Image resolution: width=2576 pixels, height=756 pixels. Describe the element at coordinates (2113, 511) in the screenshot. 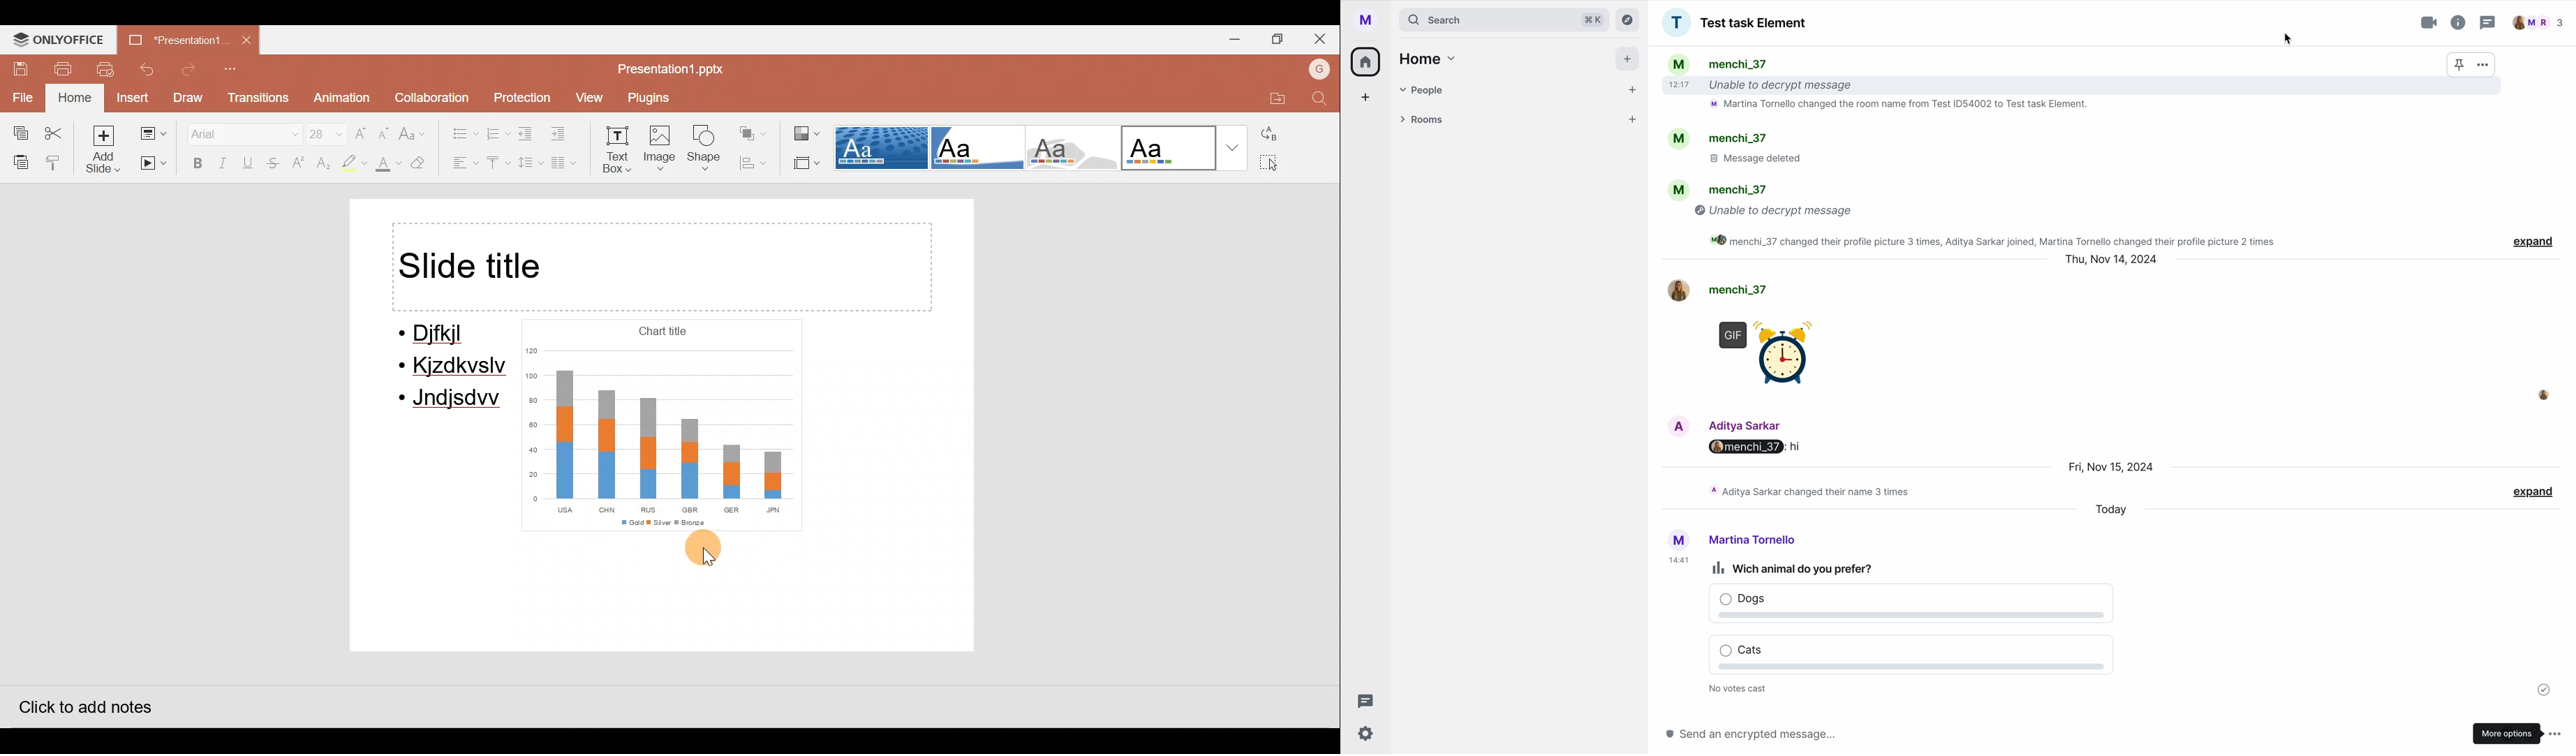

I see `today` at that location.